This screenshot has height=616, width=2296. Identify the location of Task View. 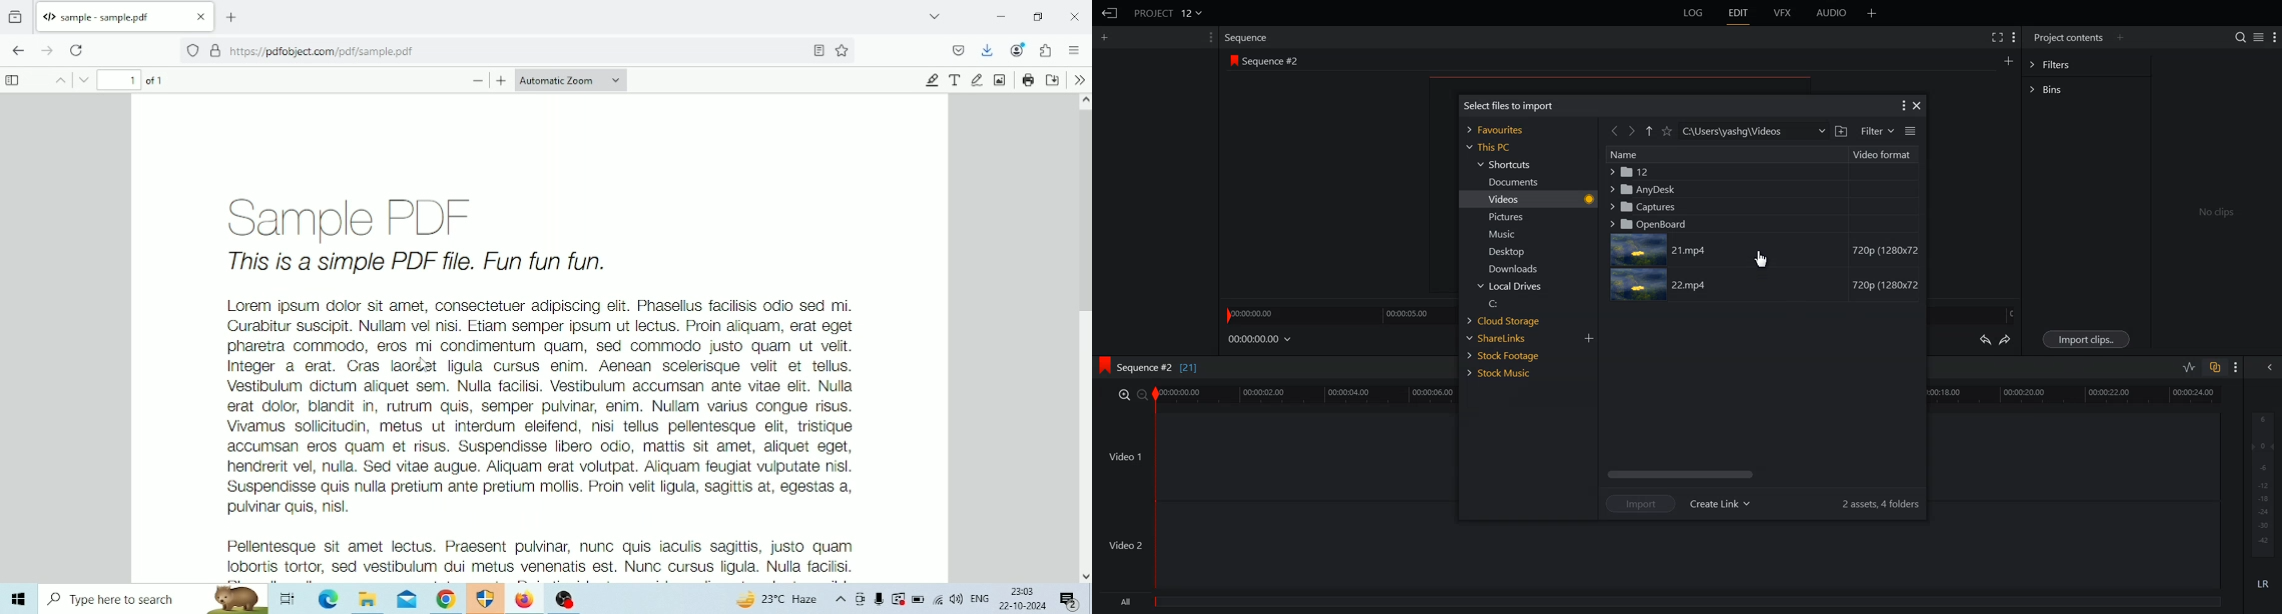
(286, 598).